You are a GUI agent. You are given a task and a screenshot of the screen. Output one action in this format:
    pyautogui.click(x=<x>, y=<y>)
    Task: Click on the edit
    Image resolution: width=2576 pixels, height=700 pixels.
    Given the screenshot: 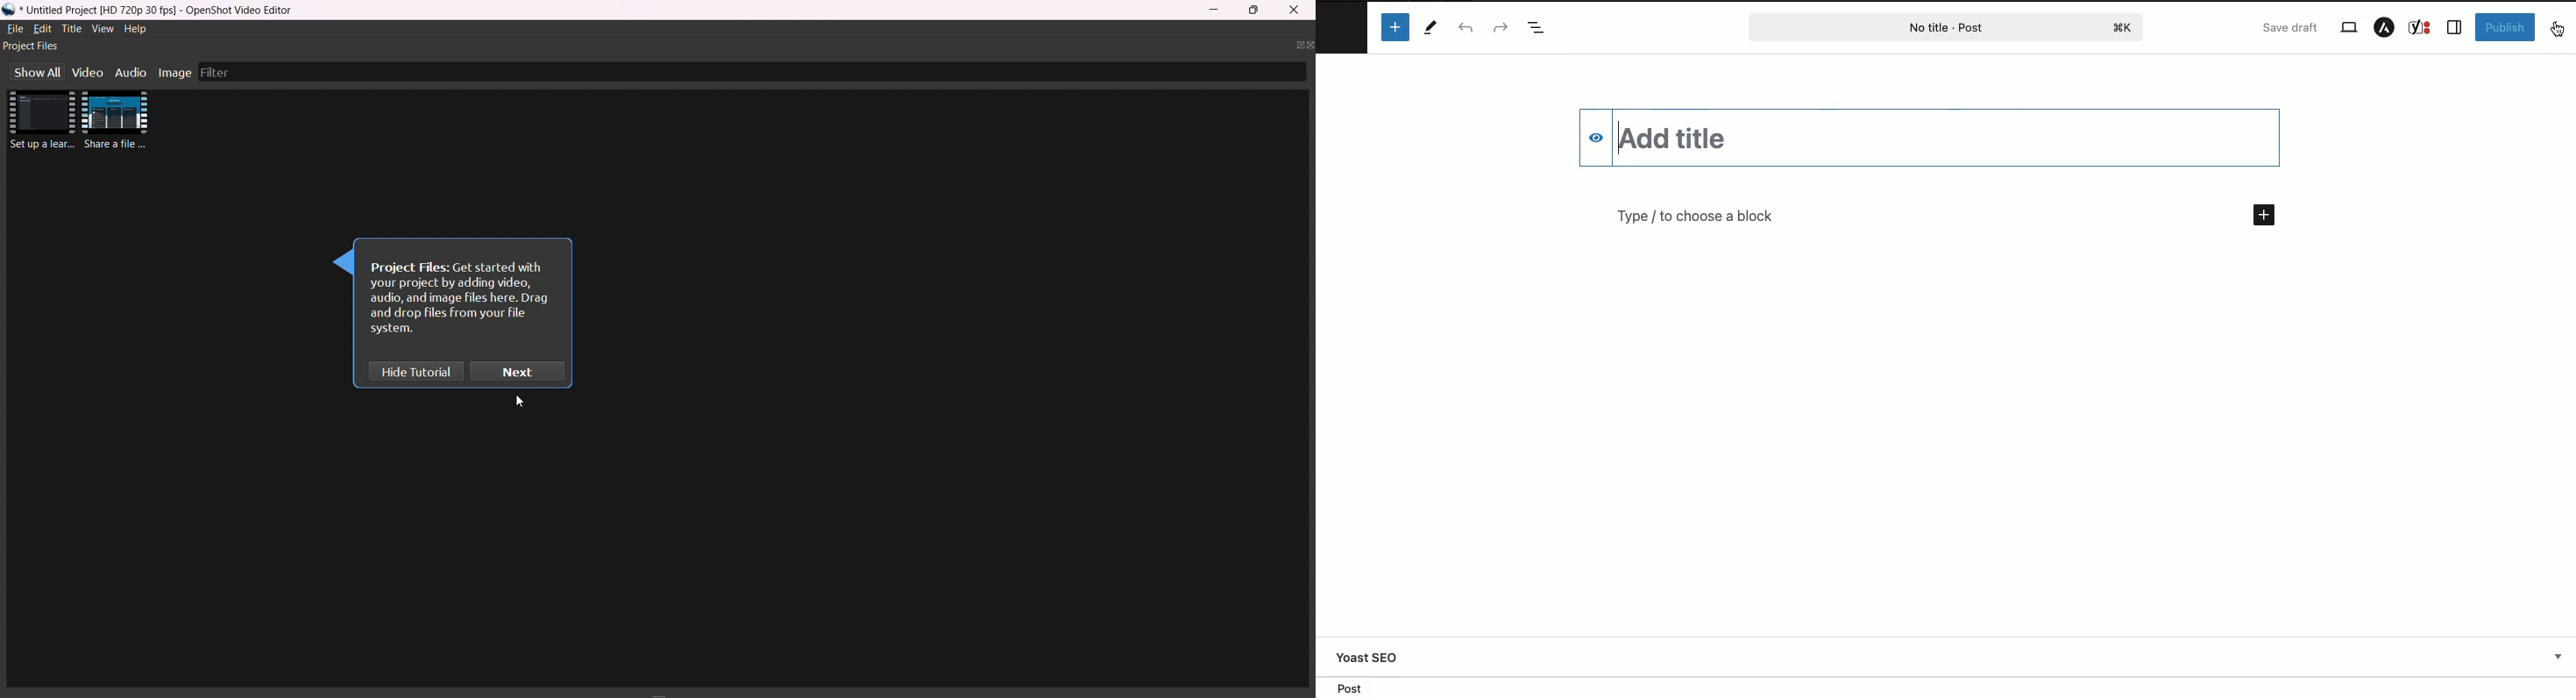 What is the action you would take?
    pyautogui.click(x=41, y=29)
    